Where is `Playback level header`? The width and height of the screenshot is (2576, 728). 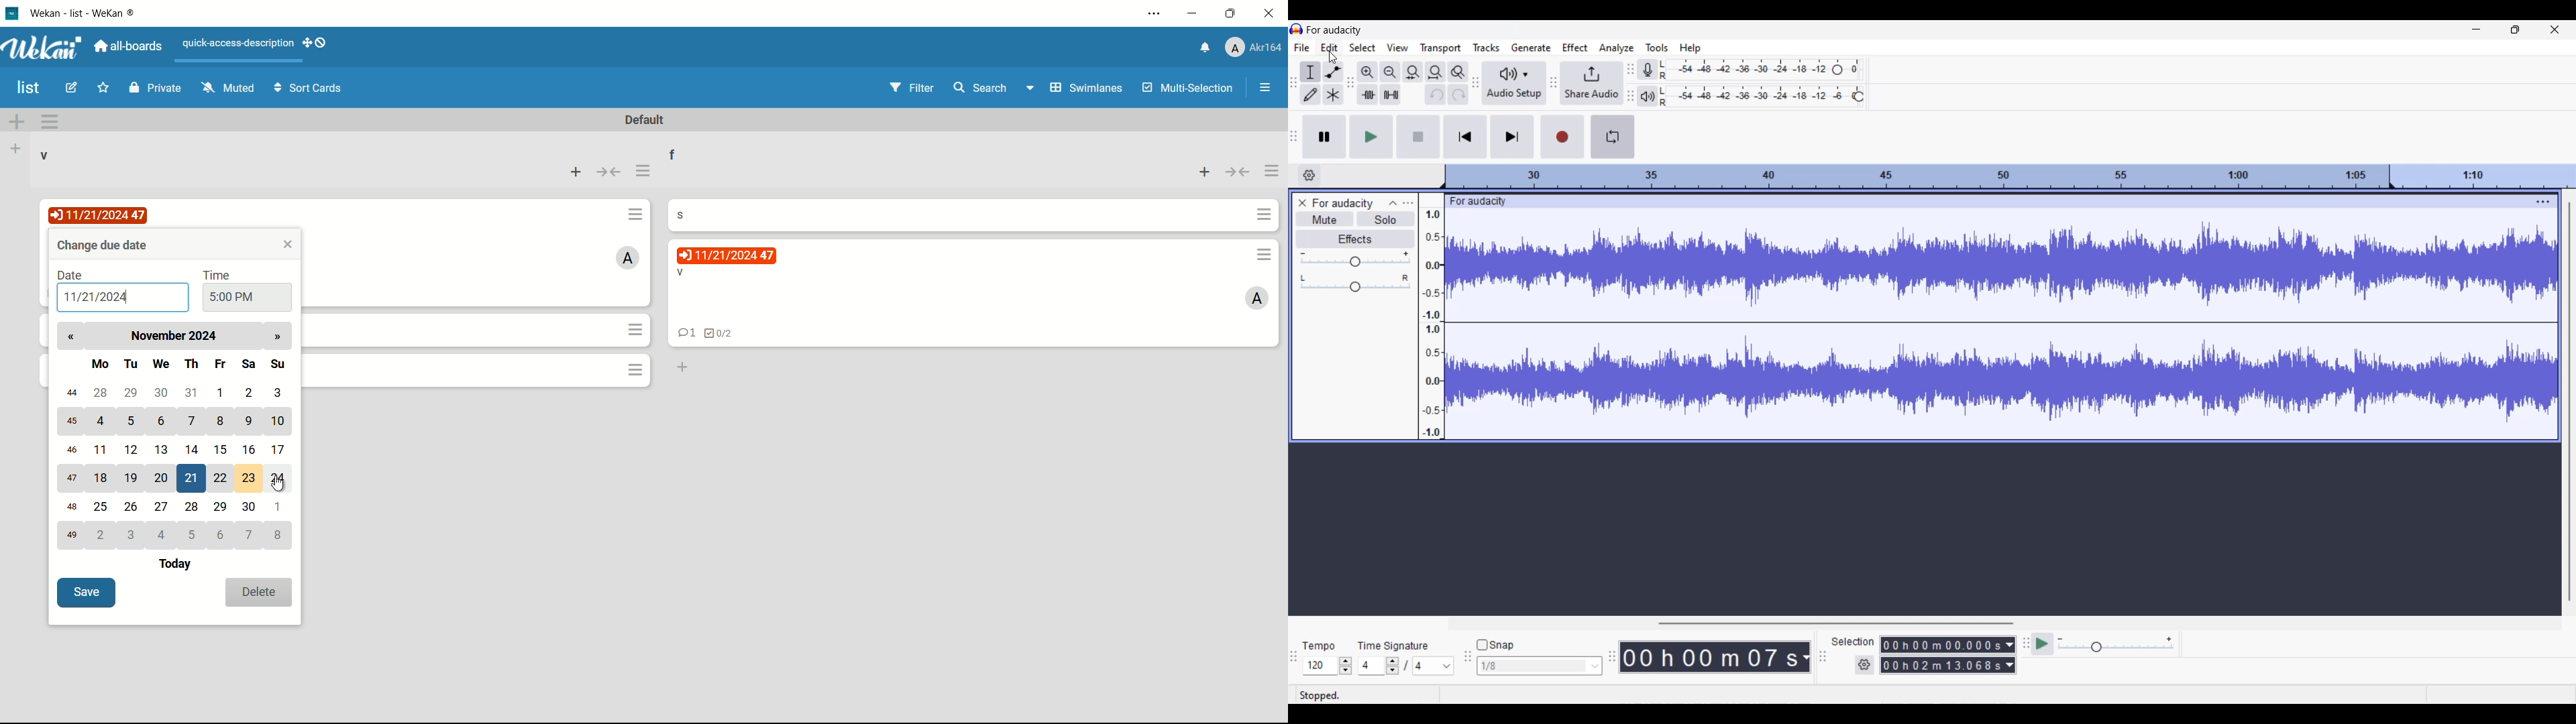 Playback level header is located at coordinates (1858, 97).